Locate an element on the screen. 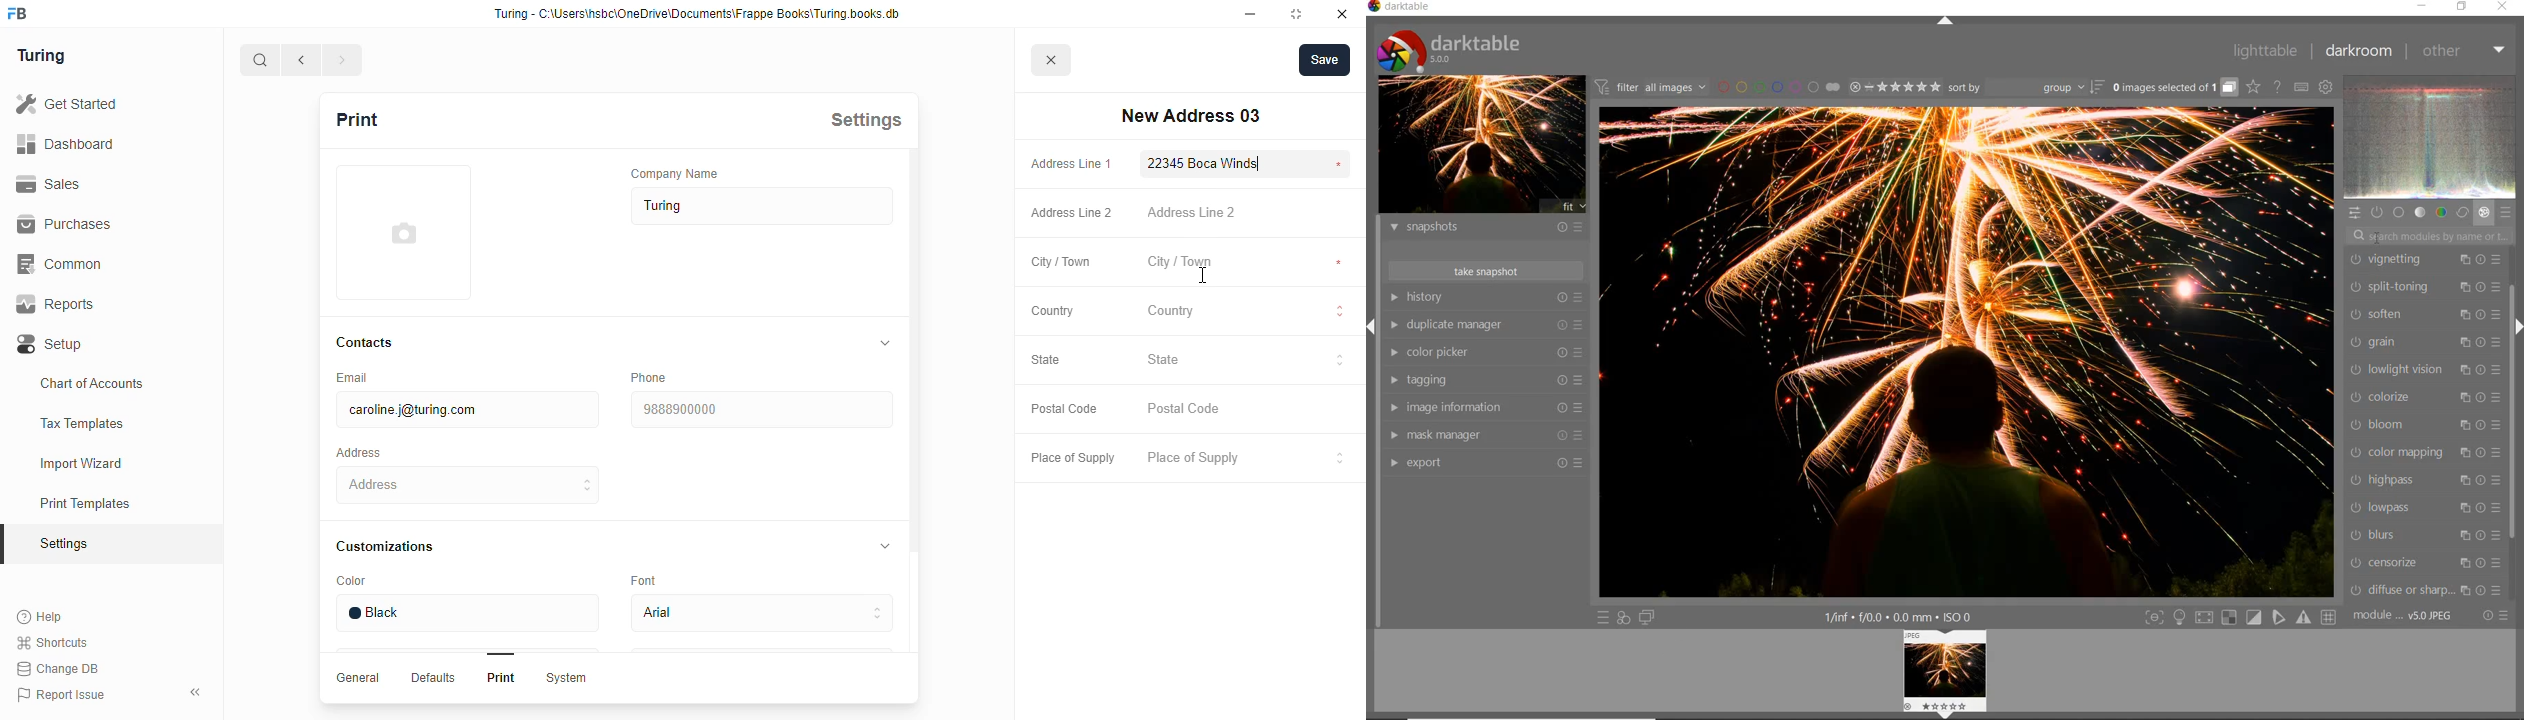 This screenshot has width=2548, height=728. compulsory to fill *  is located at coordinates (1340, 263).